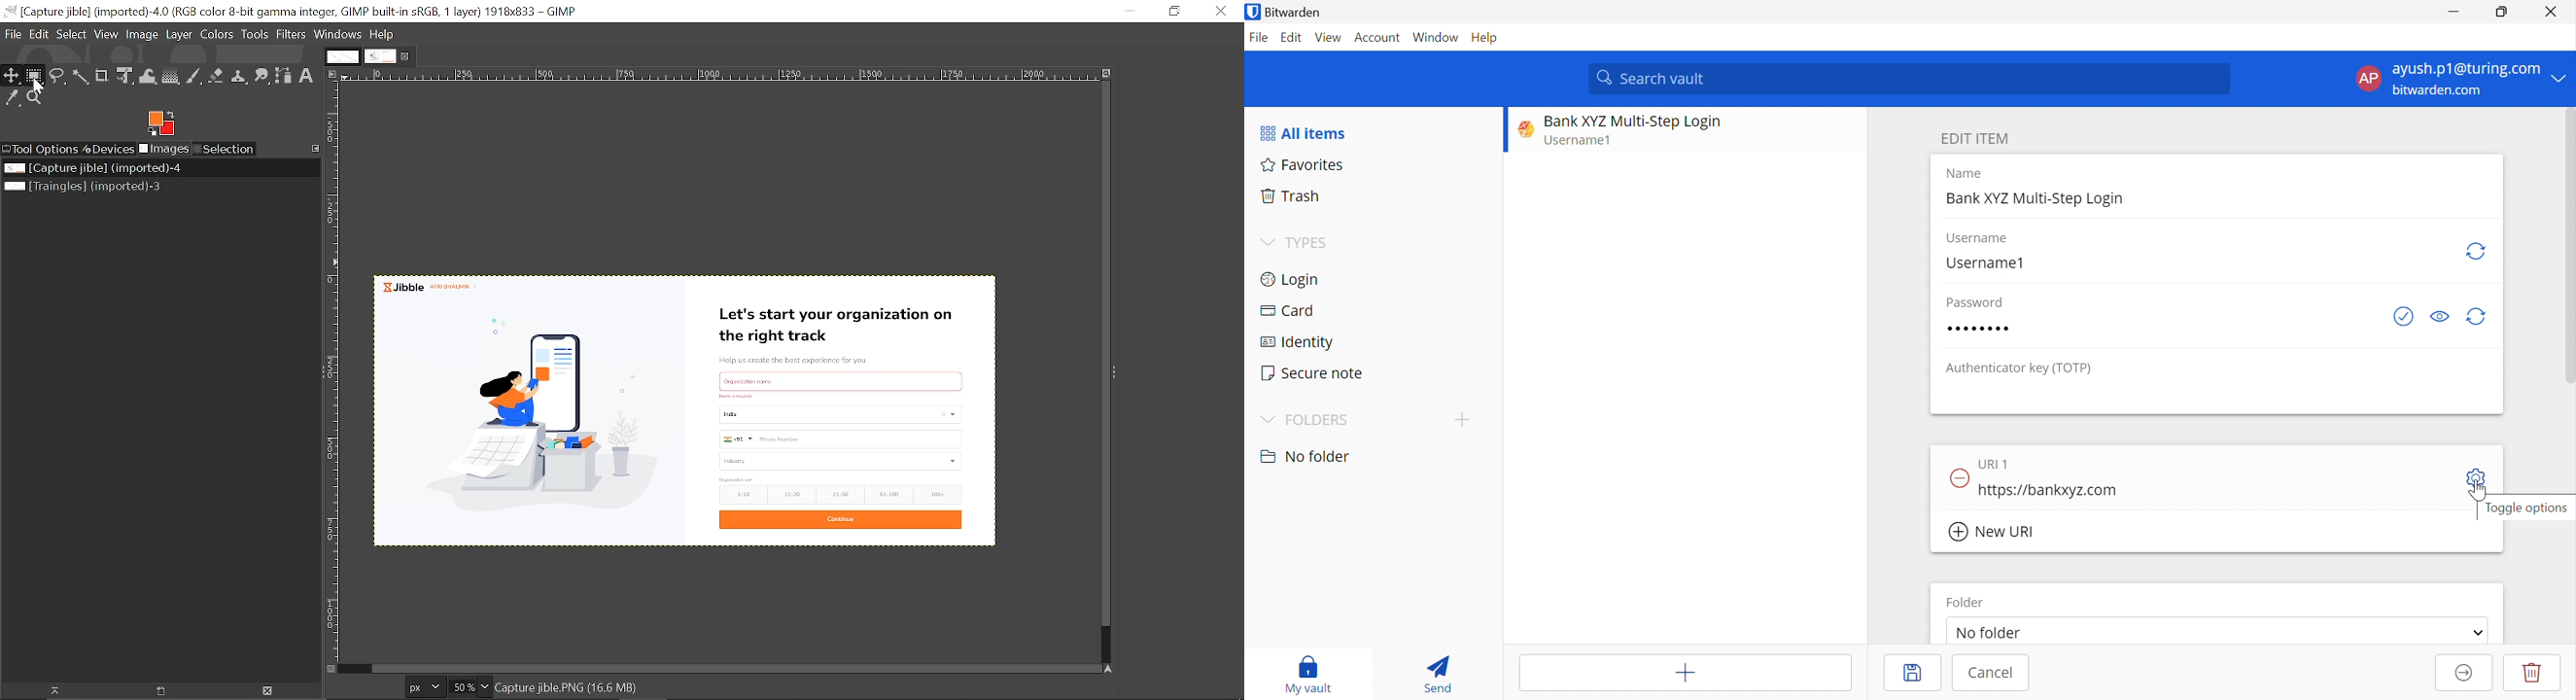 This screenshot has height=700, width=2576. Describe the element at coordinates (1110, 668) in the screenshot. I see `Navigate the image's display` at that location.